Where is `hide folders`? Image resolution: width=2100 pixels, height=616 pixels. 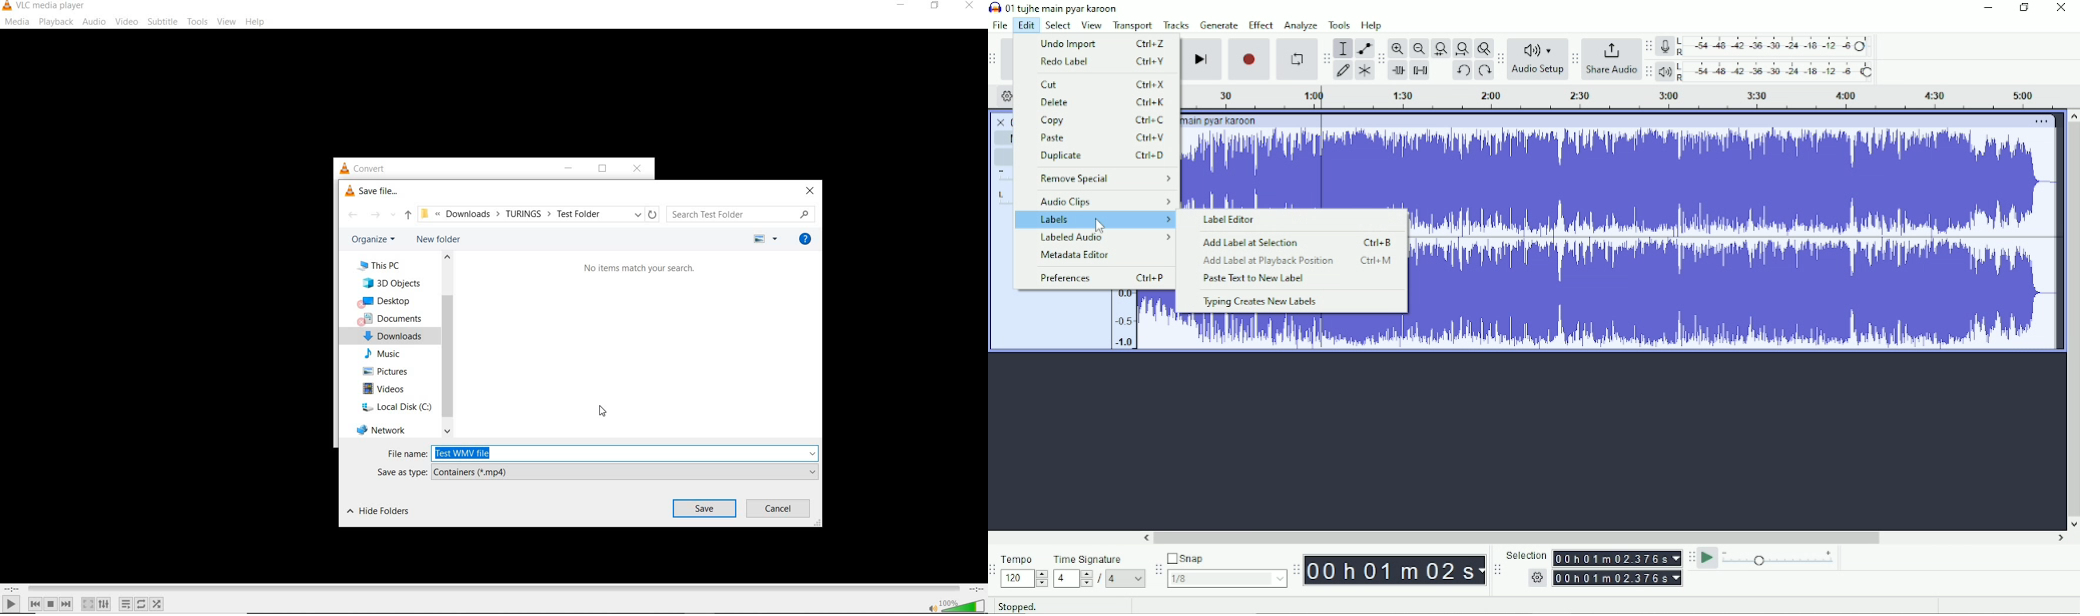
hide folders is located at coordinates (379, 512).